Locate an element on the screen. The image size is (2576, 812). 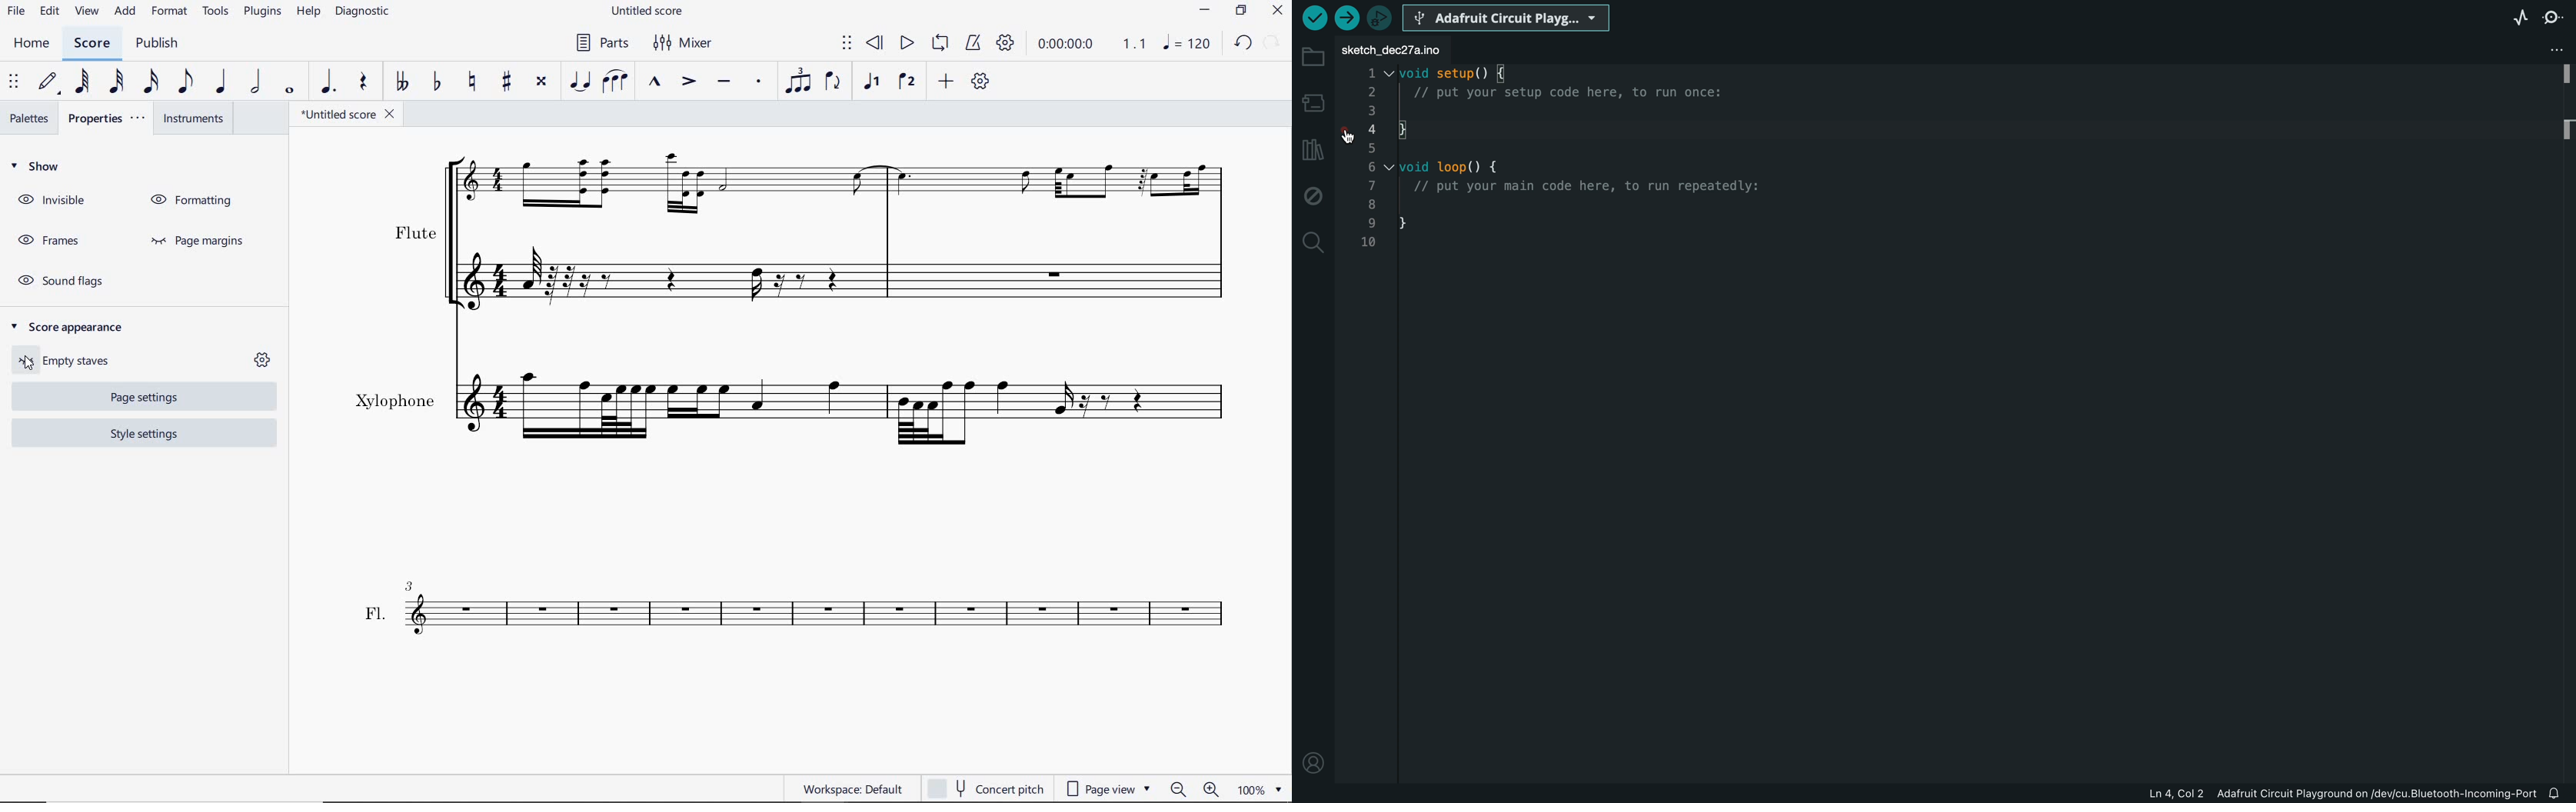
TOGGLE SHARP is located at coordinates (504, 82).